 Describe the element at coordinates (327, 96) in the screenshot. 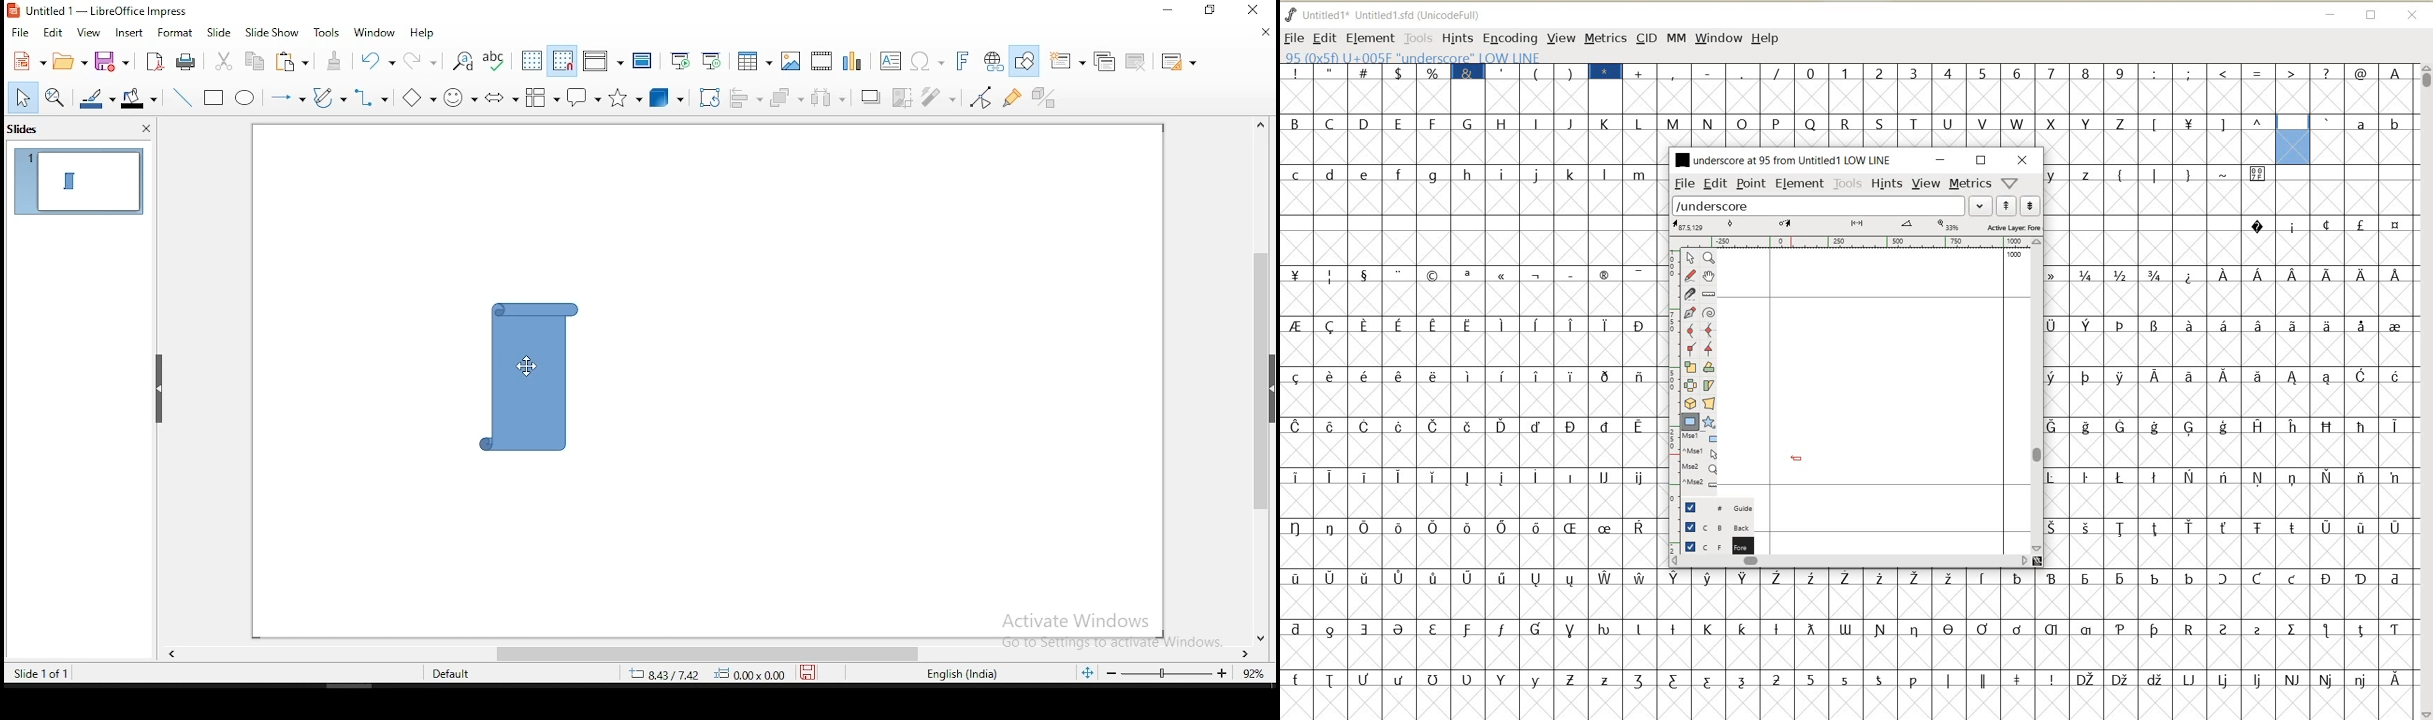

I see `curves and polygons` at that location.